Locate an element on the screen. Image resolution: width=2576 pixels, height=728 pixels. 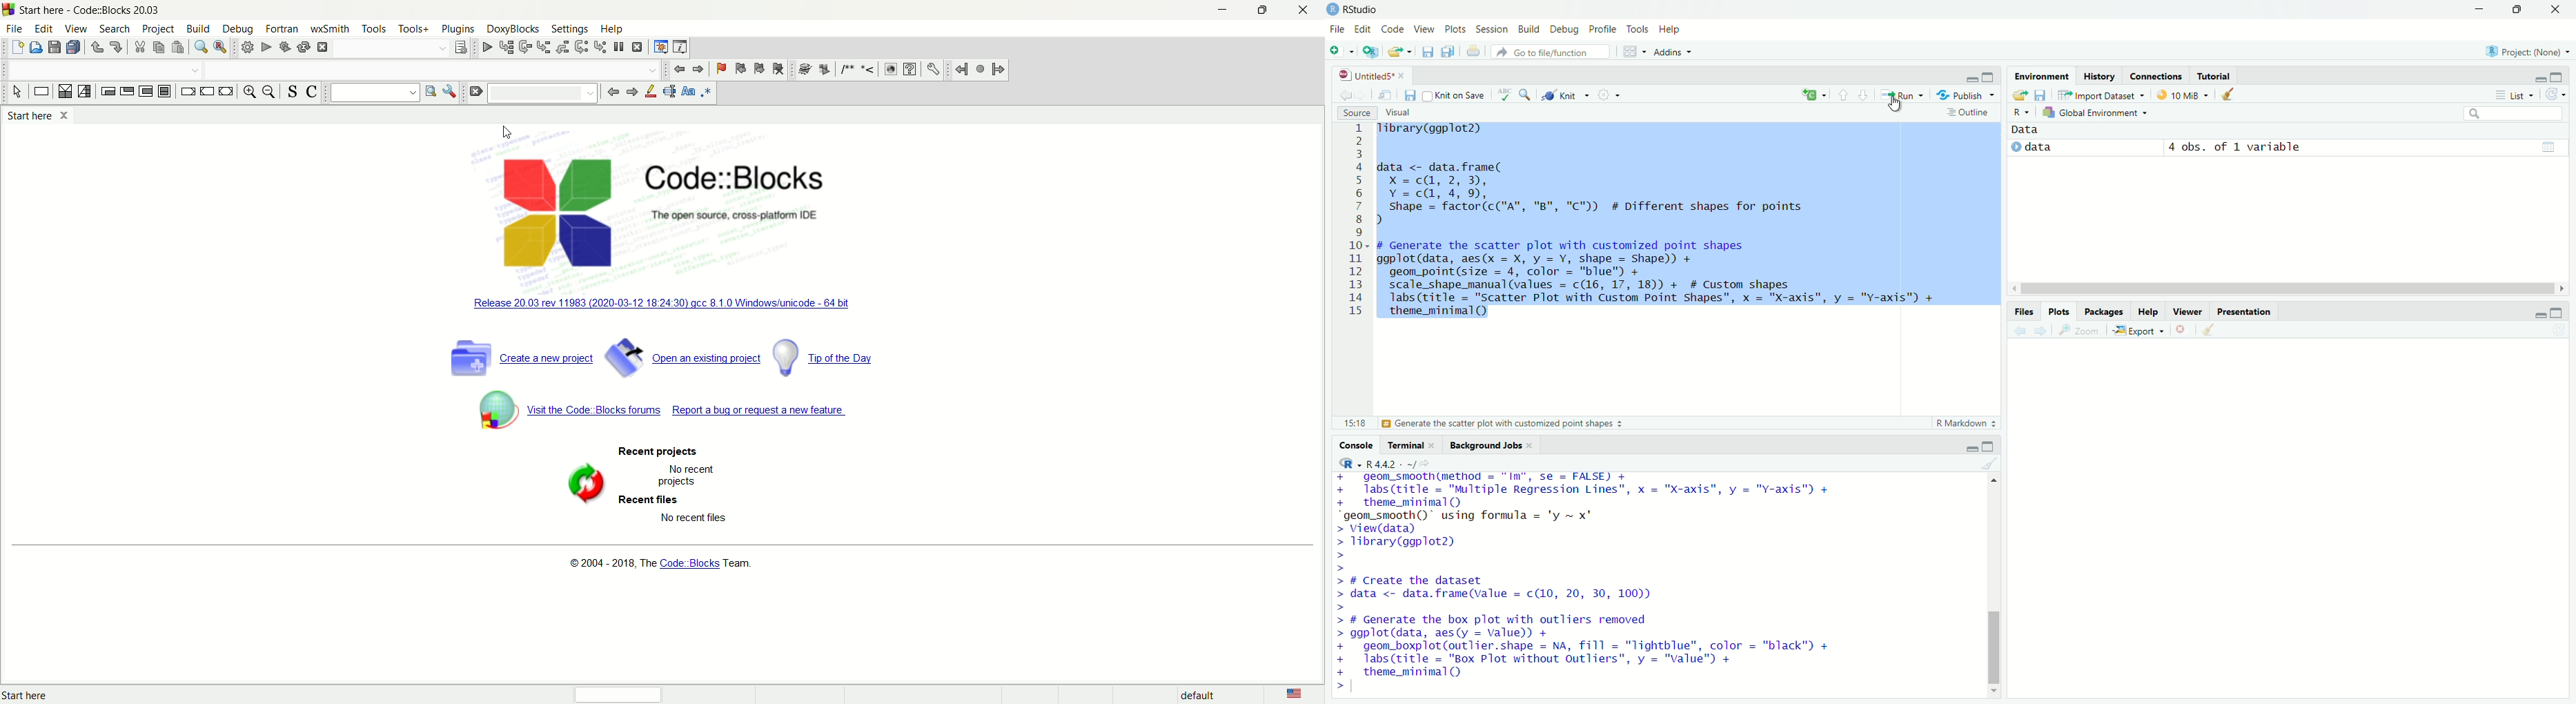
copy is located at coordinates (160, 47).